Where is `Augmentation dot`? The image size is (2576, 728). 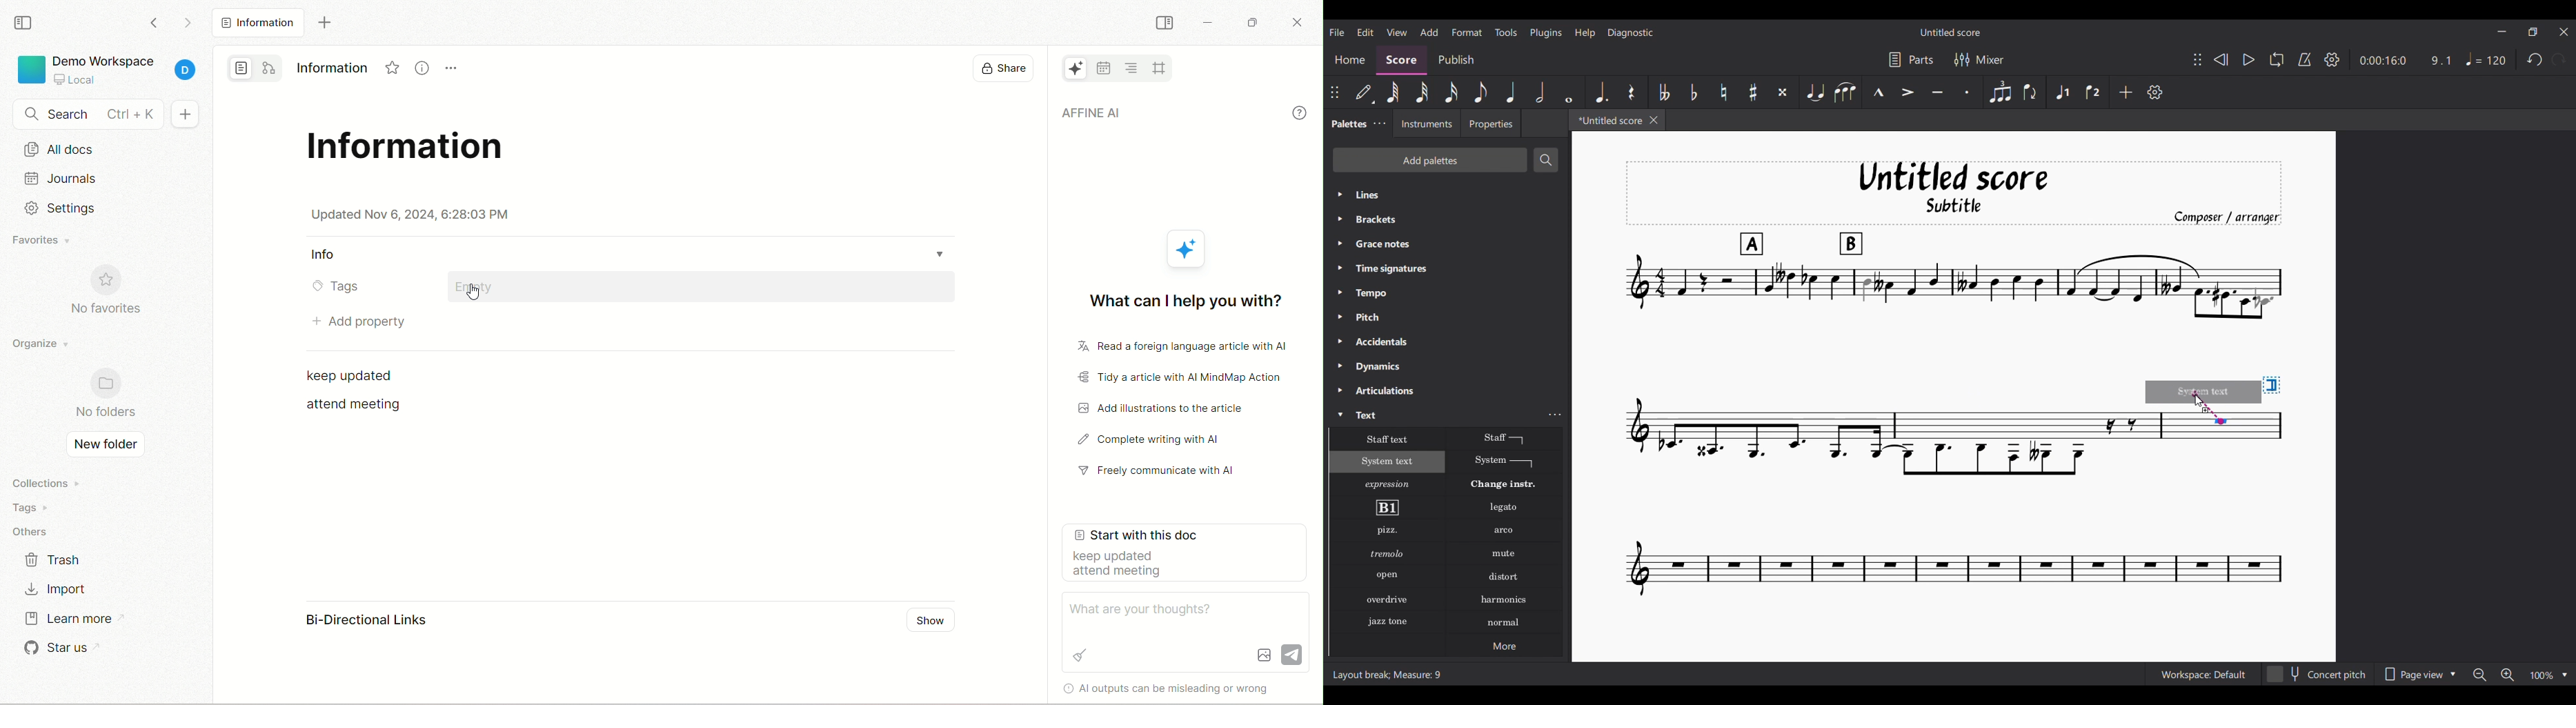
Augmentation dot is located at coordinates (1600, 92).